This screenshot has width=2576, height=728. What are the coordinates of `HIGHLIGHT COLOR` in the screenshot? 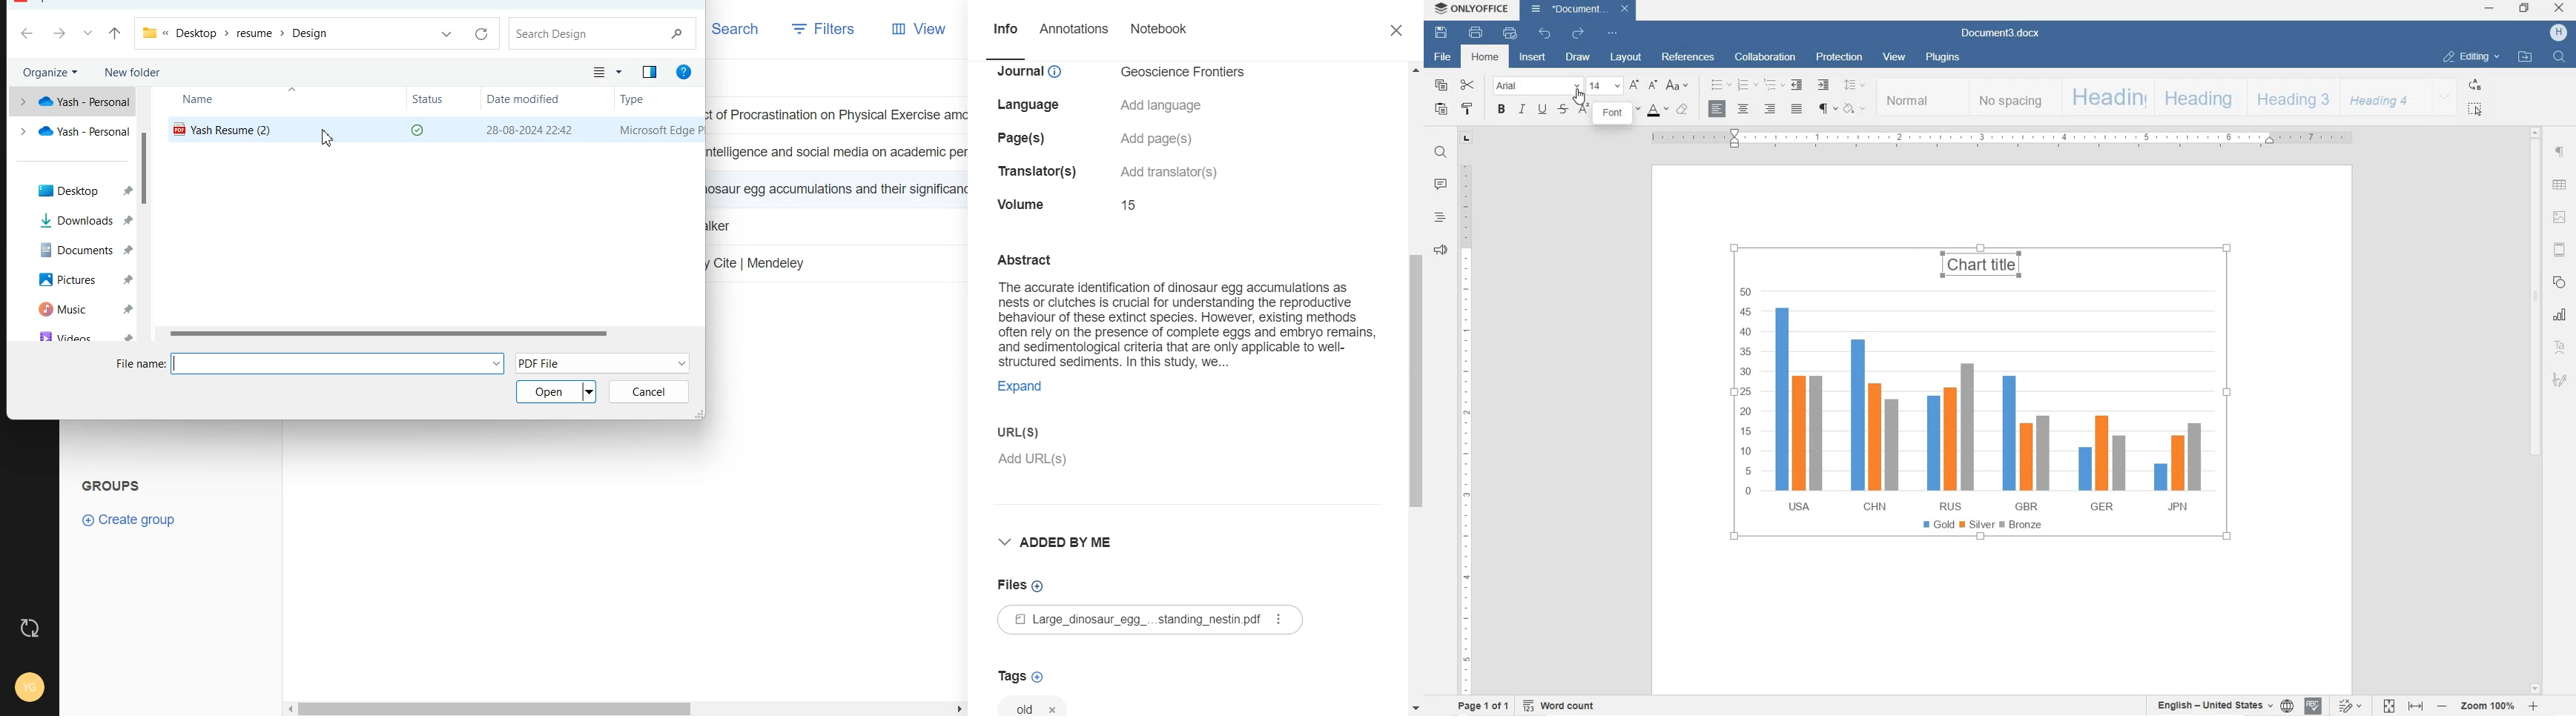 It's located at (1637, 111).